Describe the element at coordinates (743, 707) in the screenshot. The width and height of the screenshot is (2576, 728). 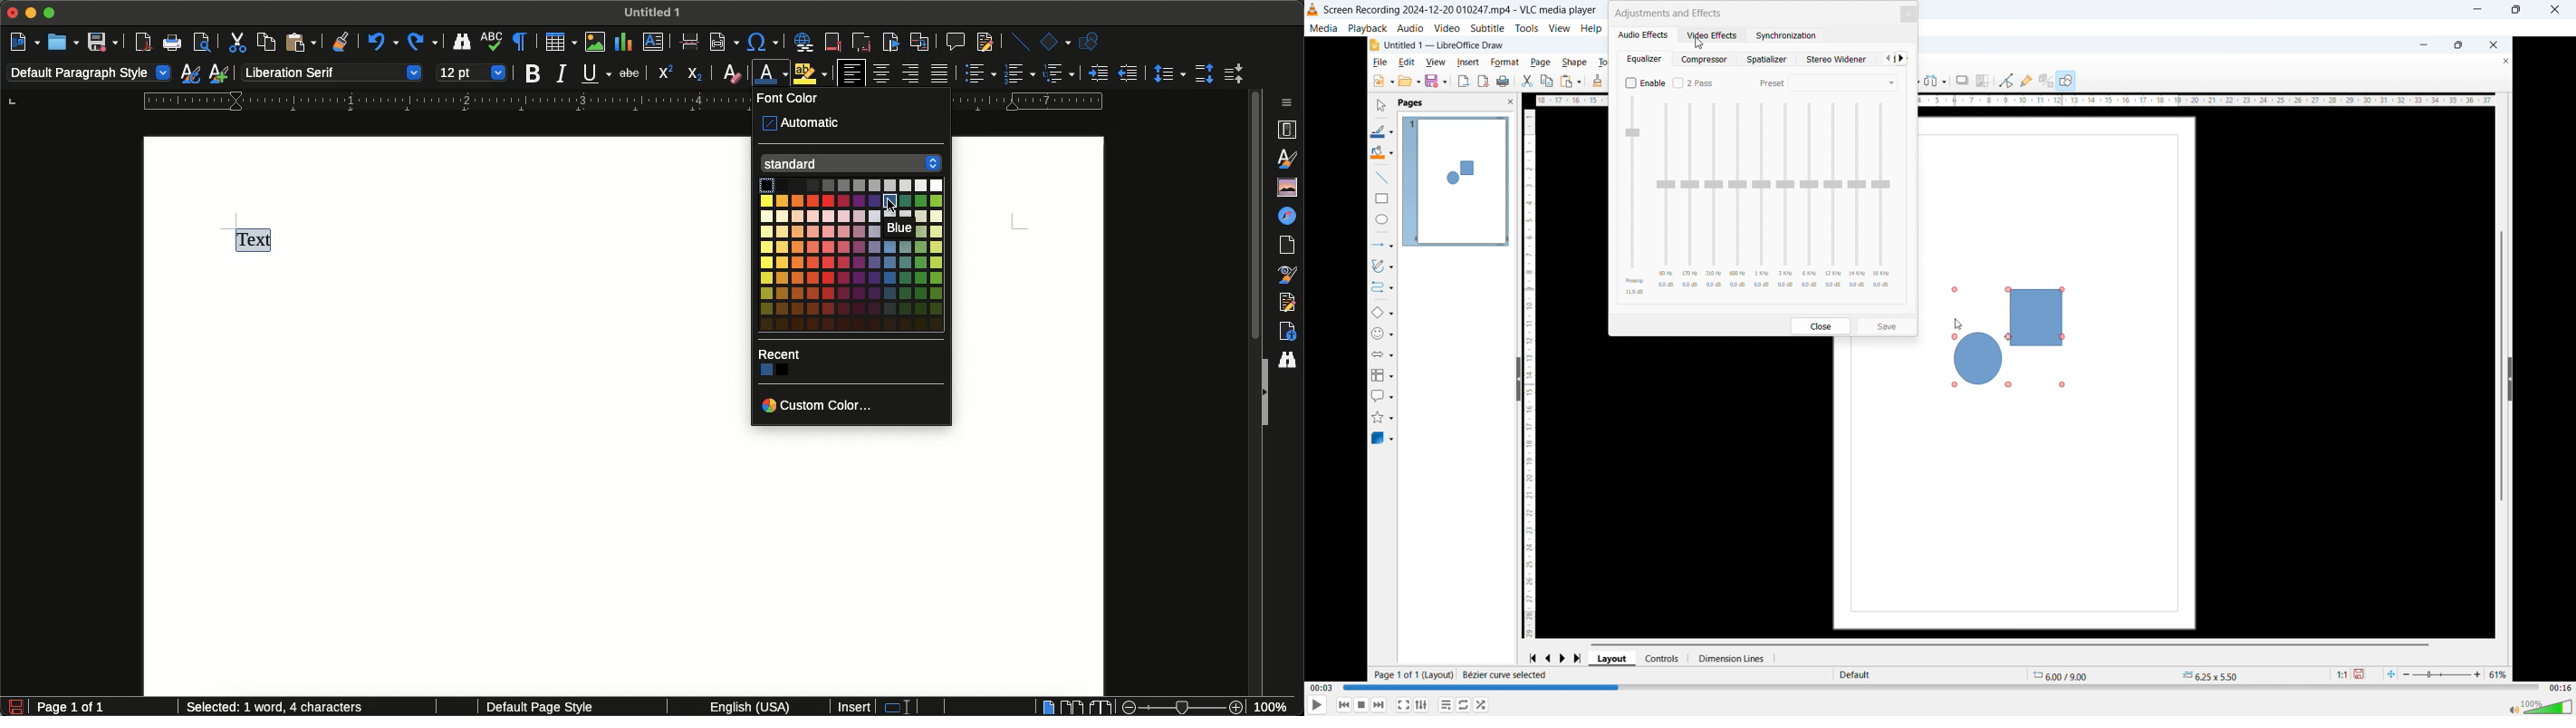
I see `English (USA)` at that location.